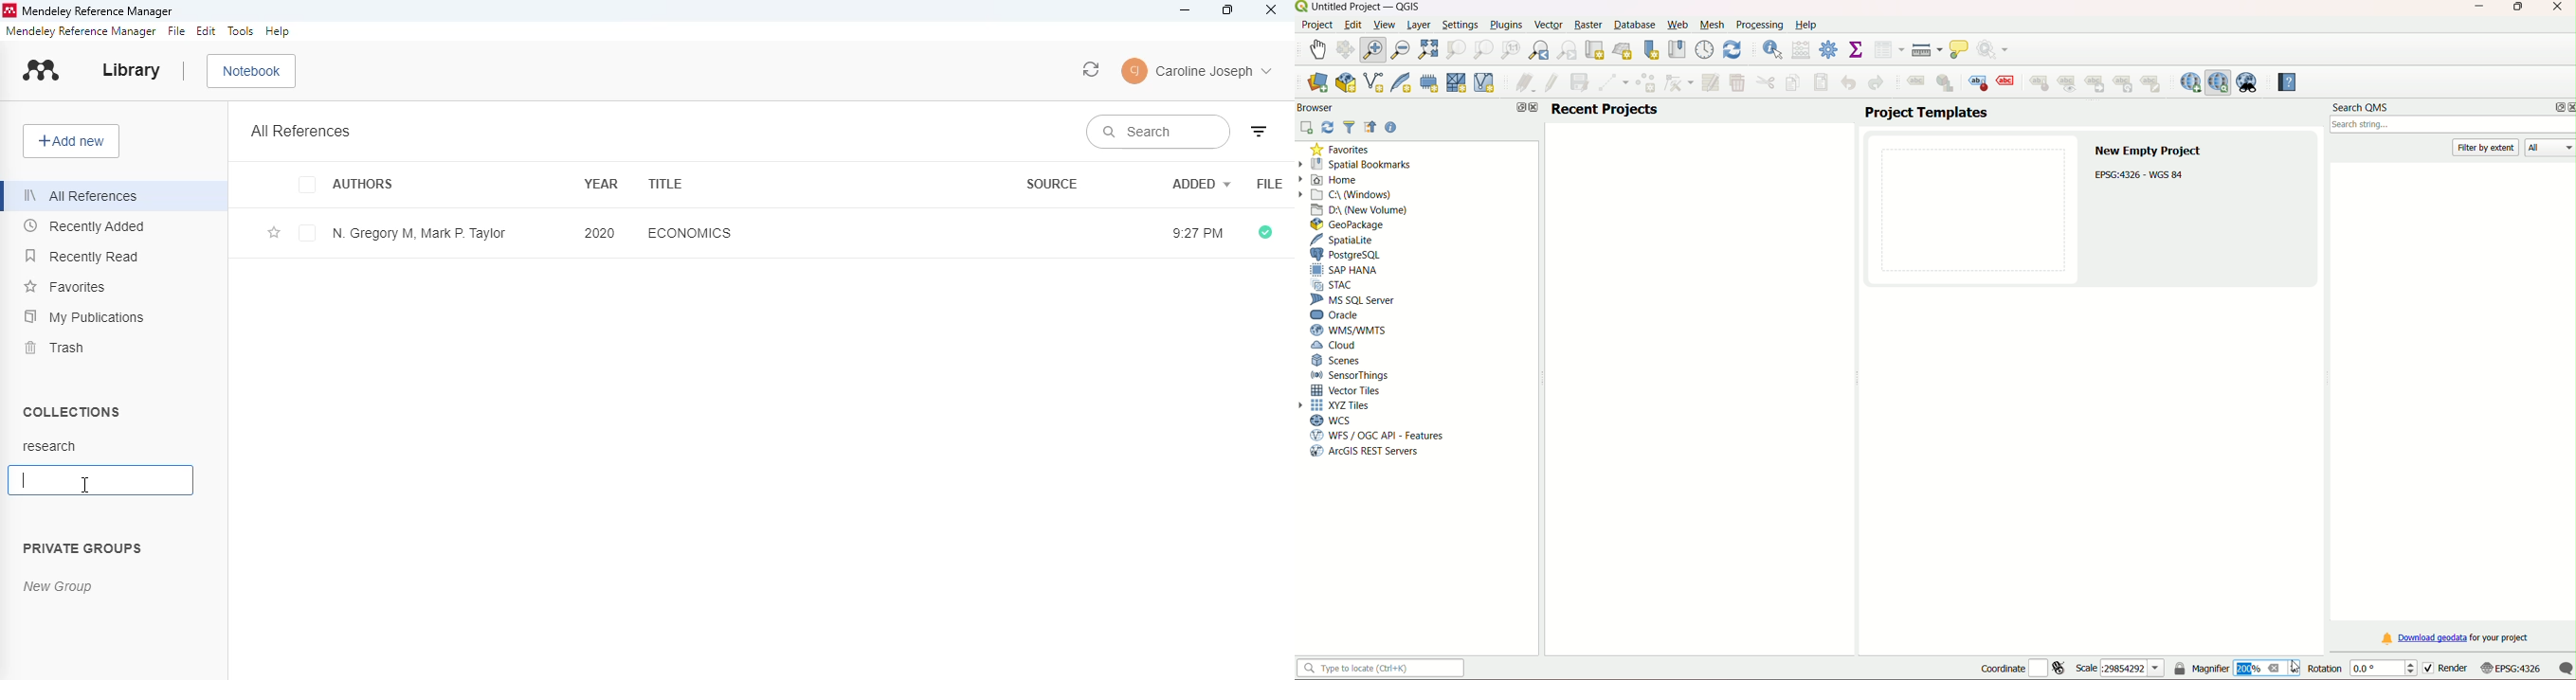 The height and width of the screenshot is (700, 2576). I want to click on new map view, so click(1596, 50).